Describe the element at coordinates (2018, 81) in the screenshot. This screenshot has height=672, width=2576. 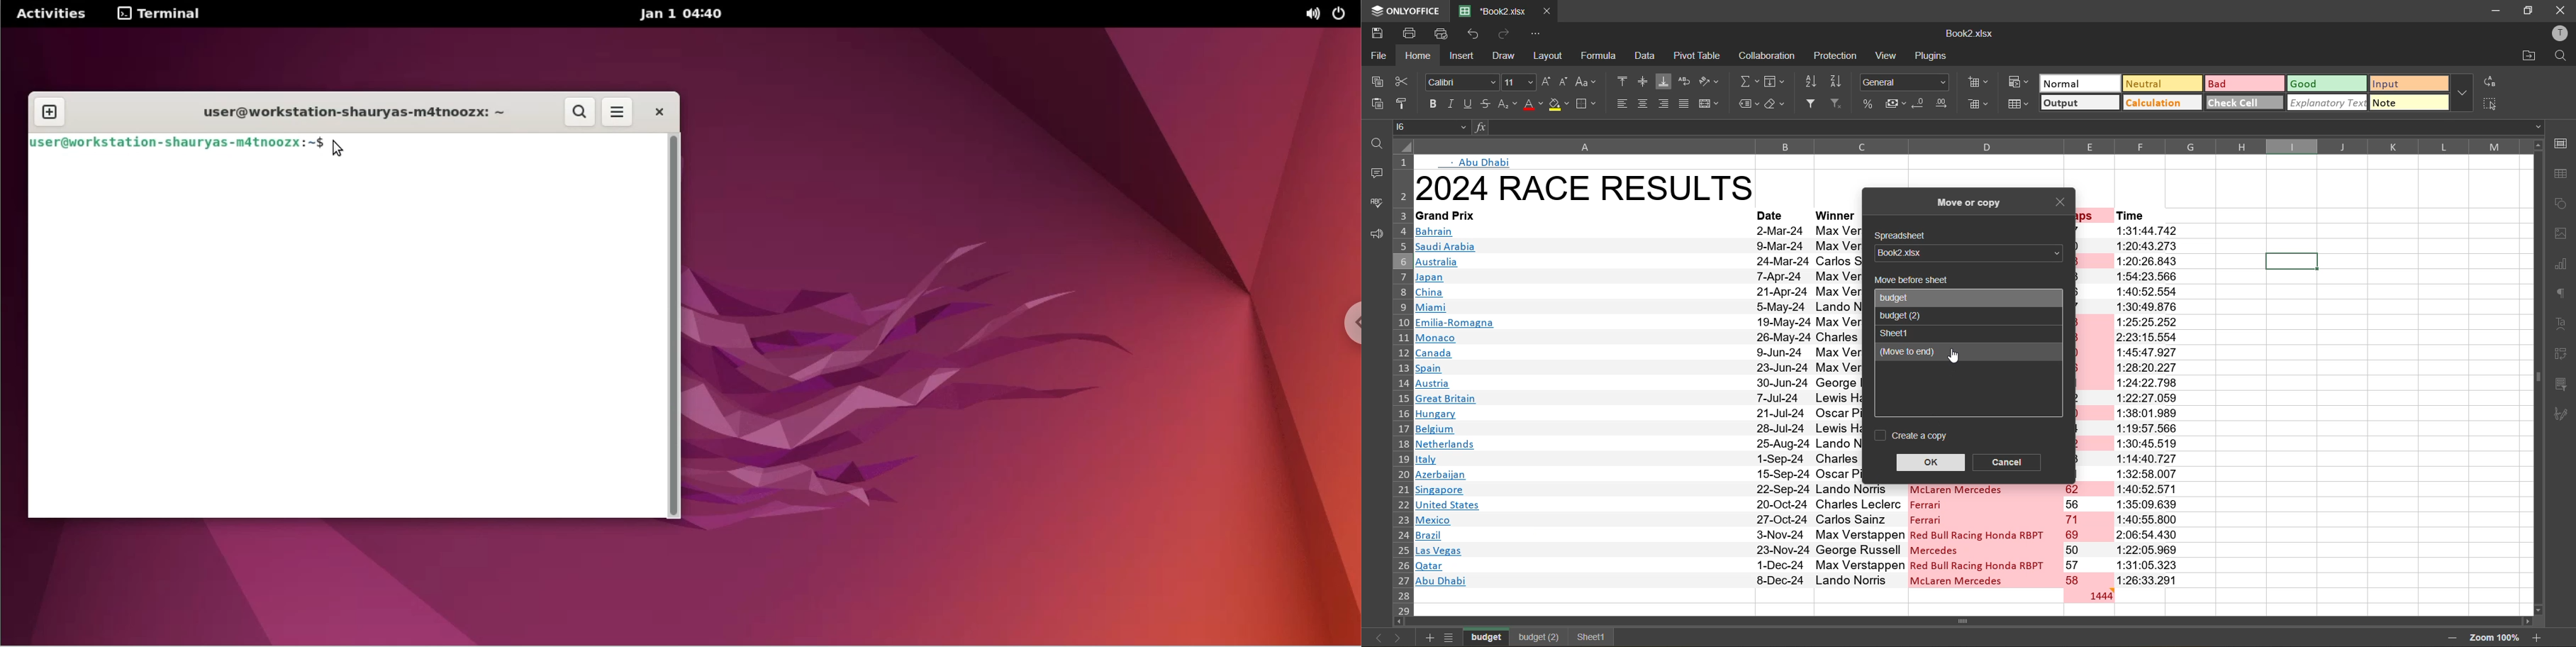
I see `conditional formatting` at that location.